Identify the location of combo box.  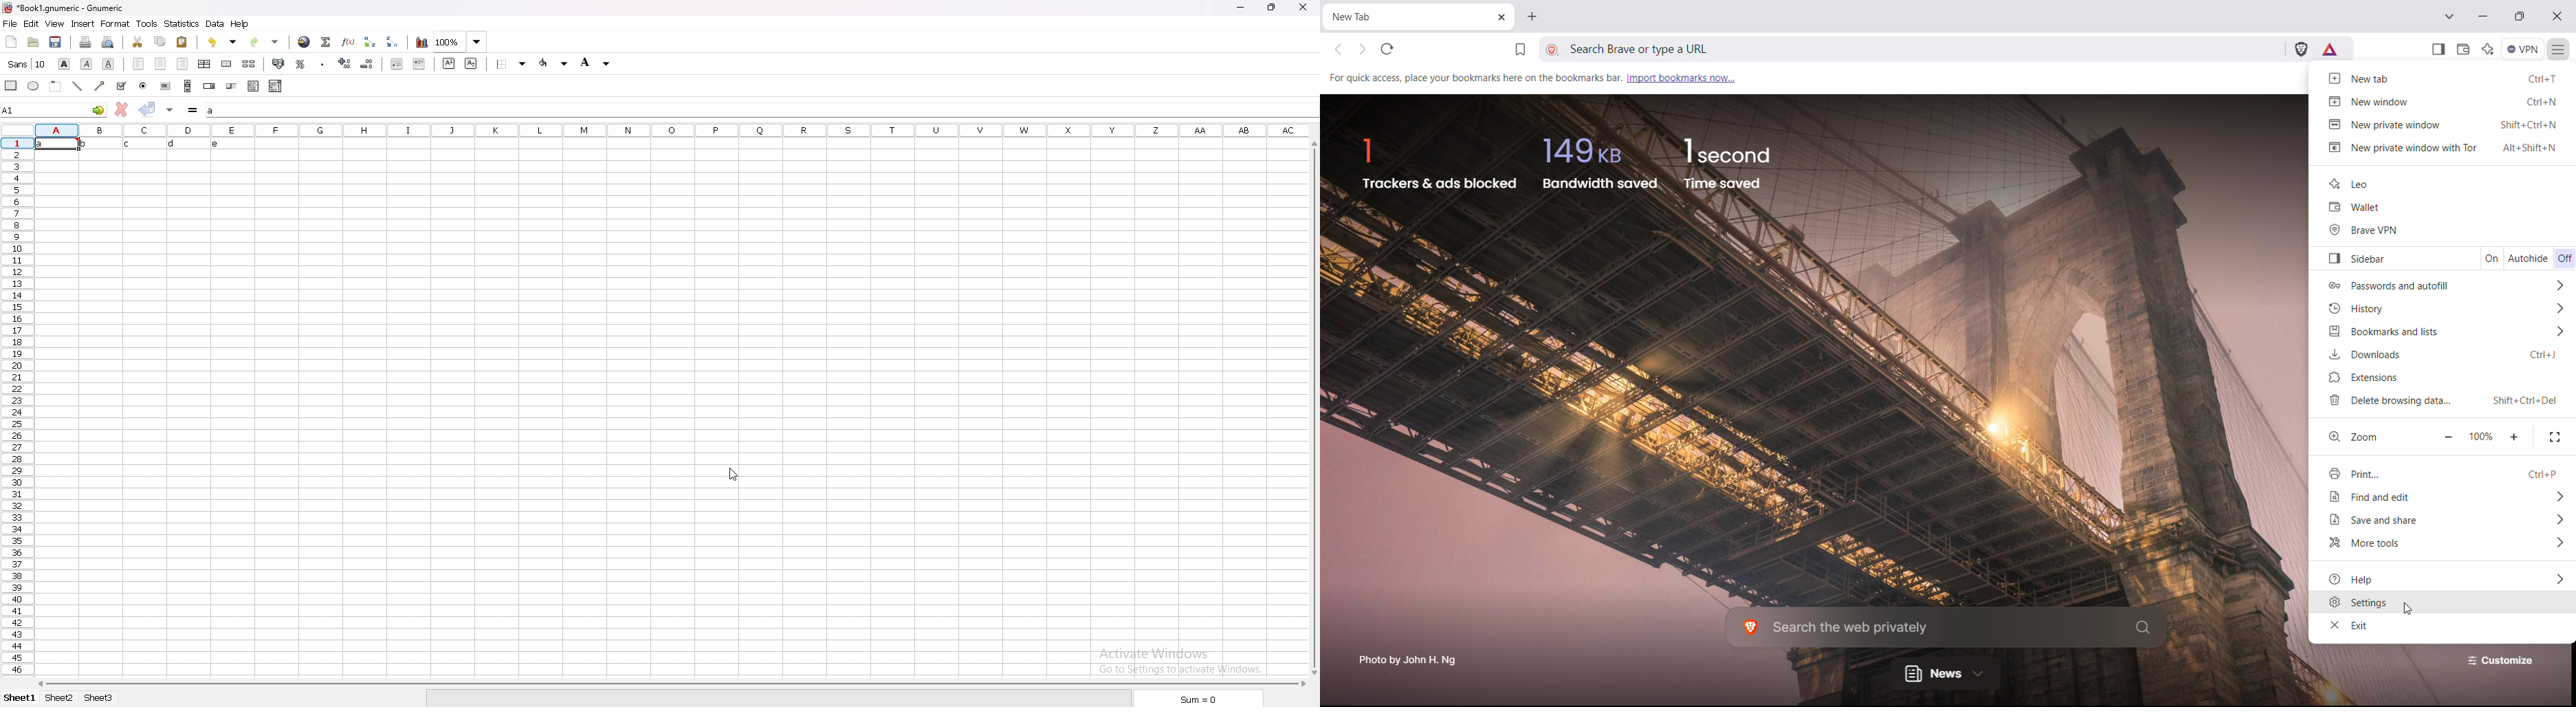
(275, 86).